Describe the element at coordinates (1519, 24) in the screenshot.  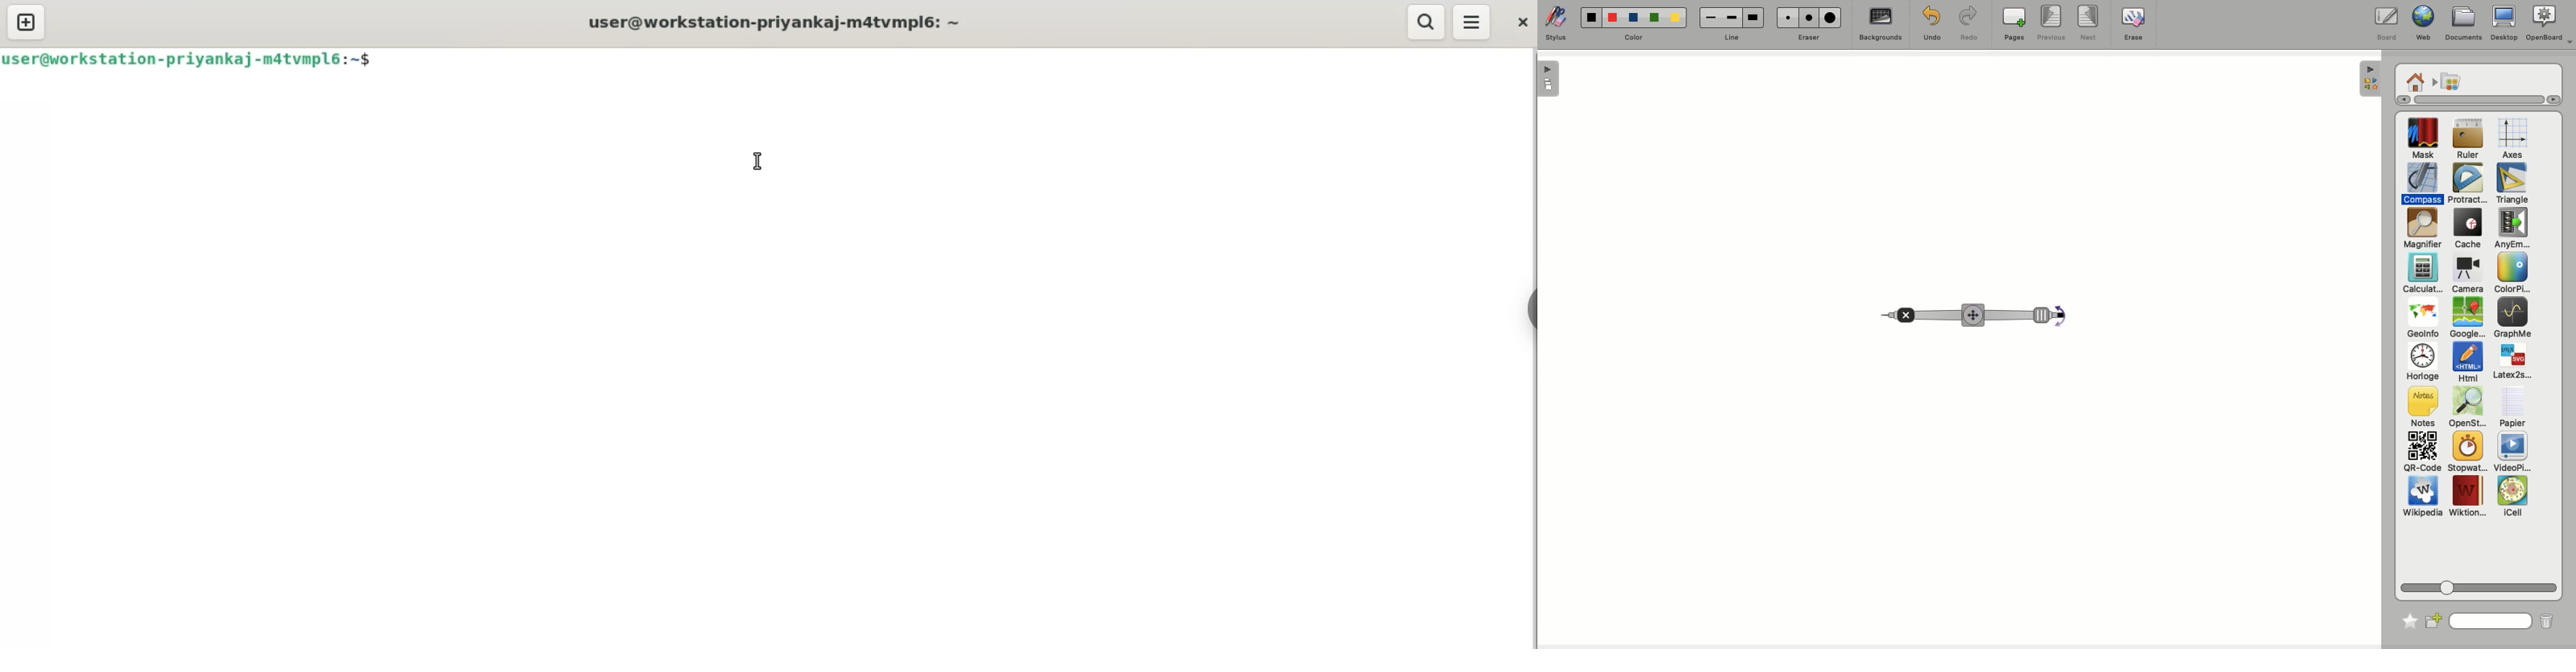
I see `close` at that location.